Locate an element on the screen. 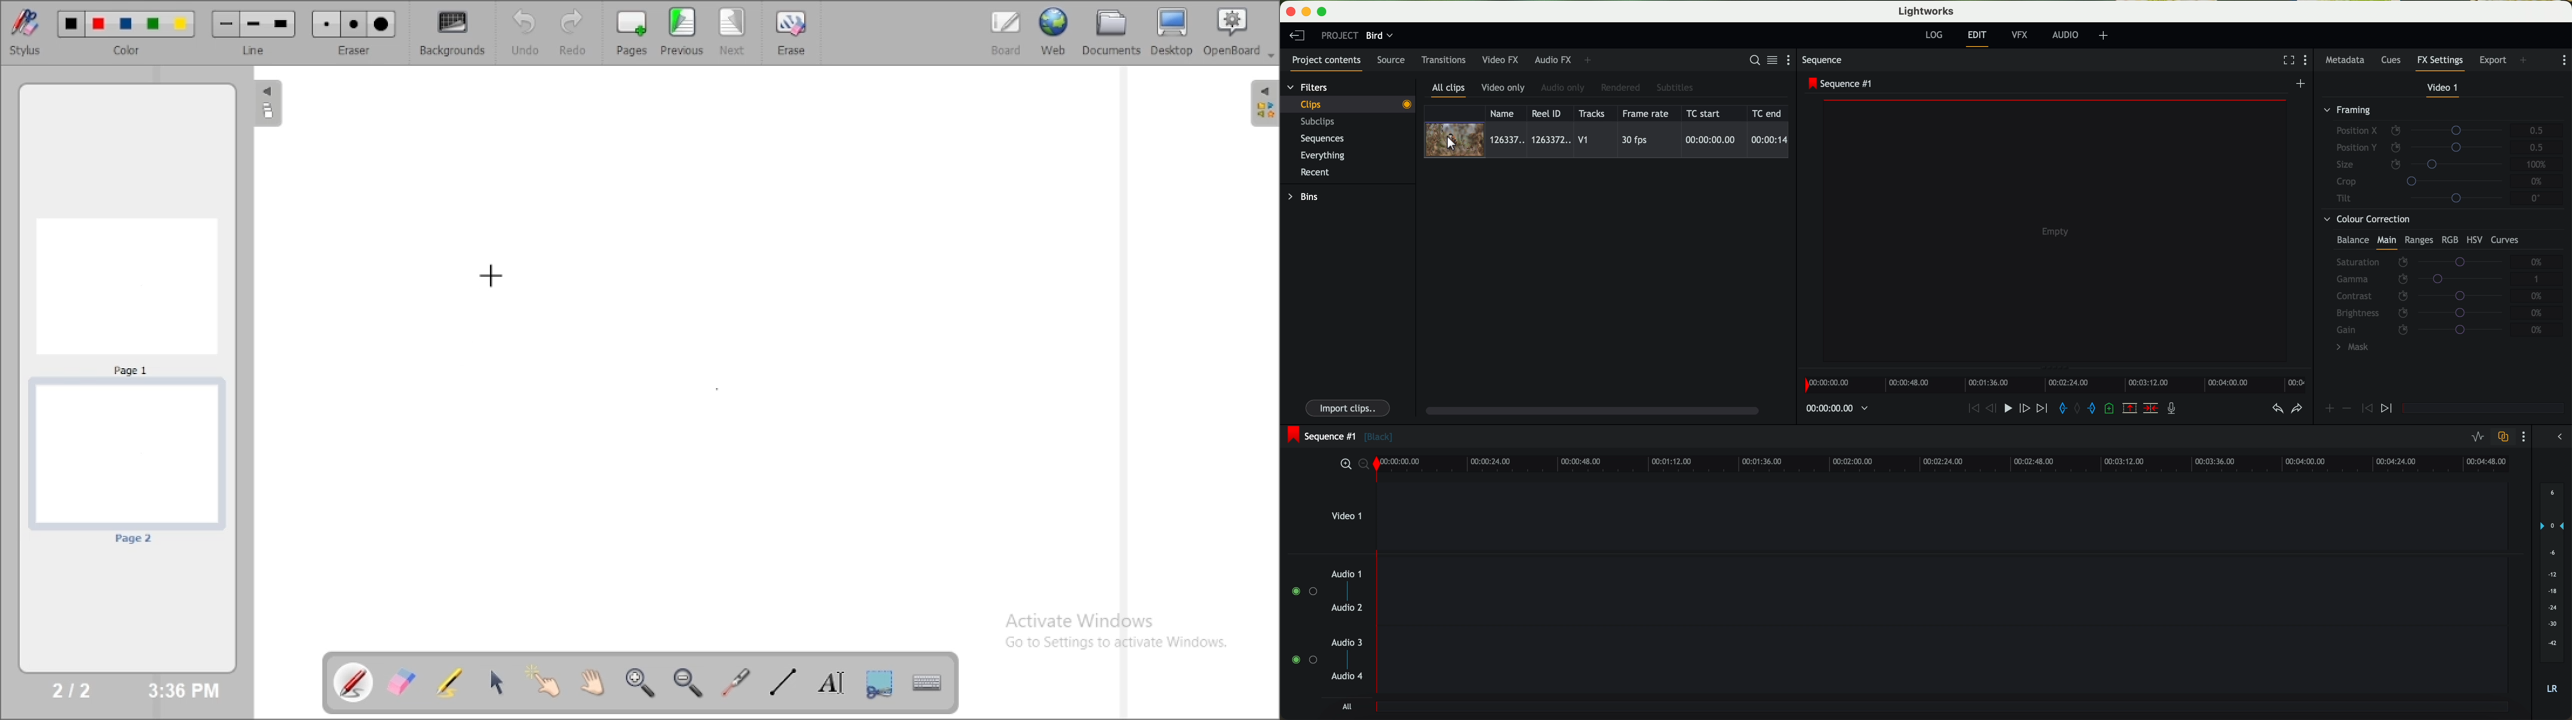  add panel is located at coordinates (2526, 61).